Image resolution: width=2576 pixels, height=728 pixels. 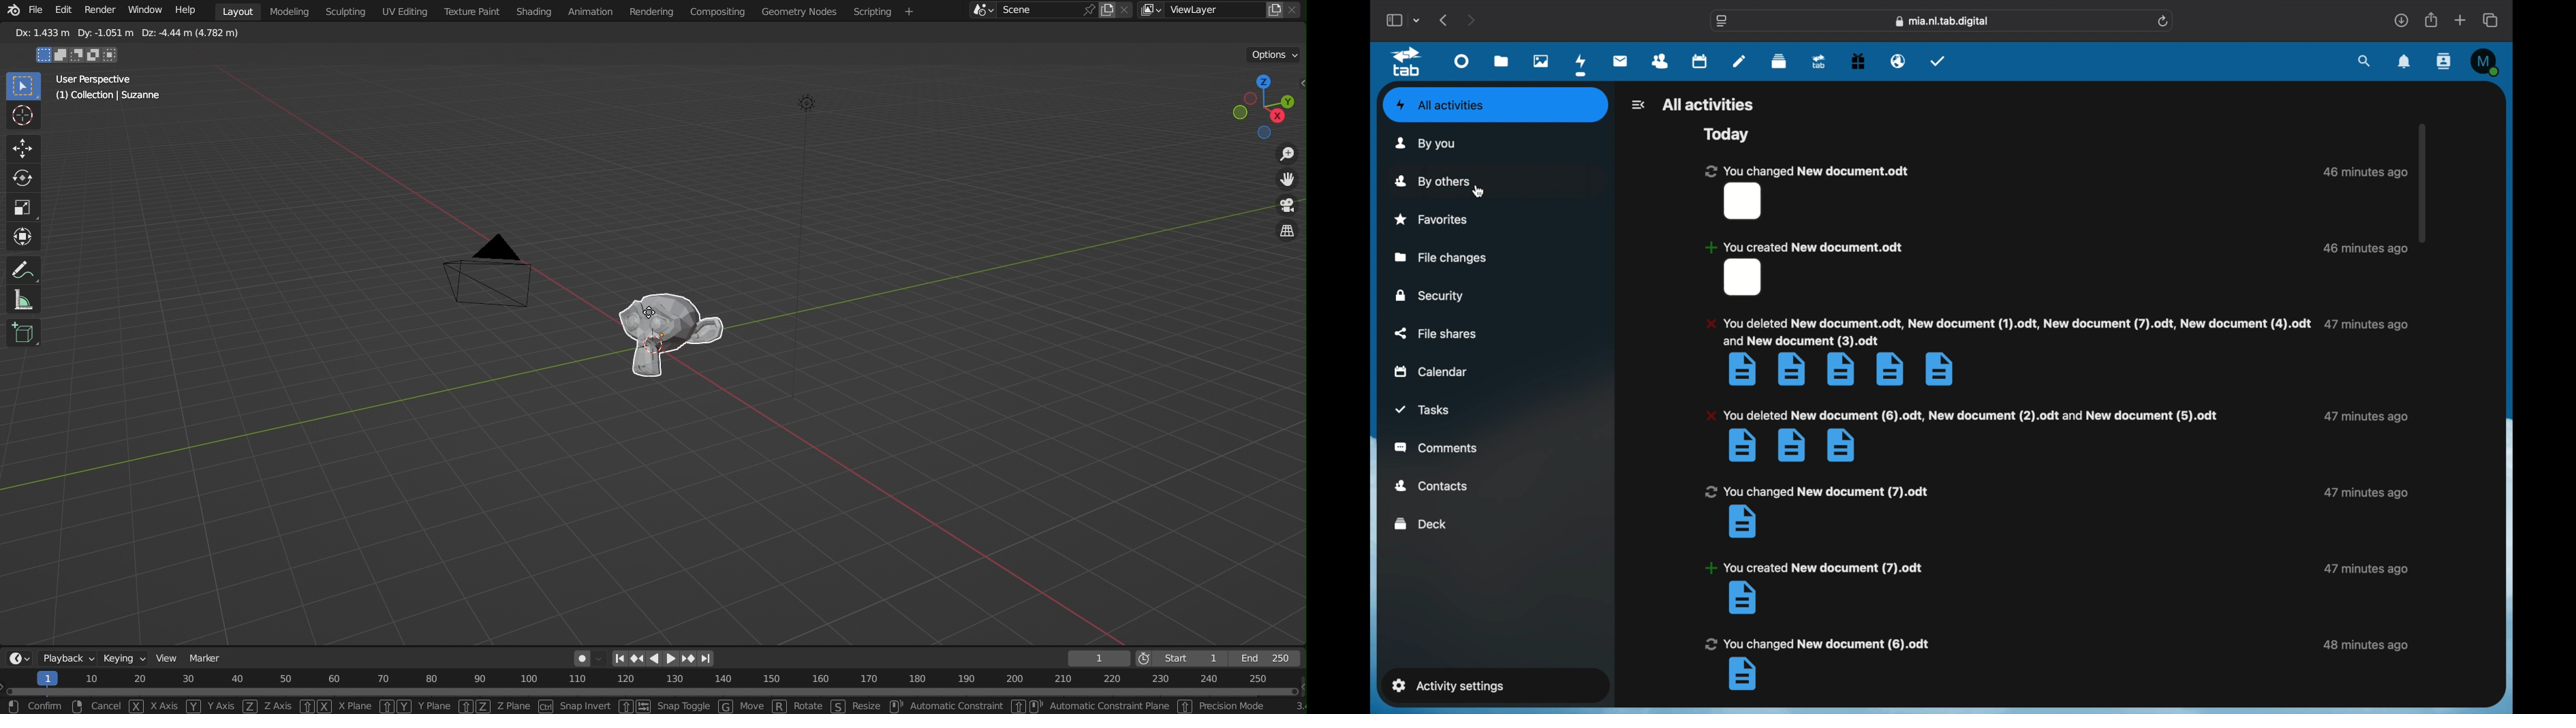 What do you see at coordinates (1462, 61) in the screenshot?
I see `dashboard` at bounding box center [1462, 61].